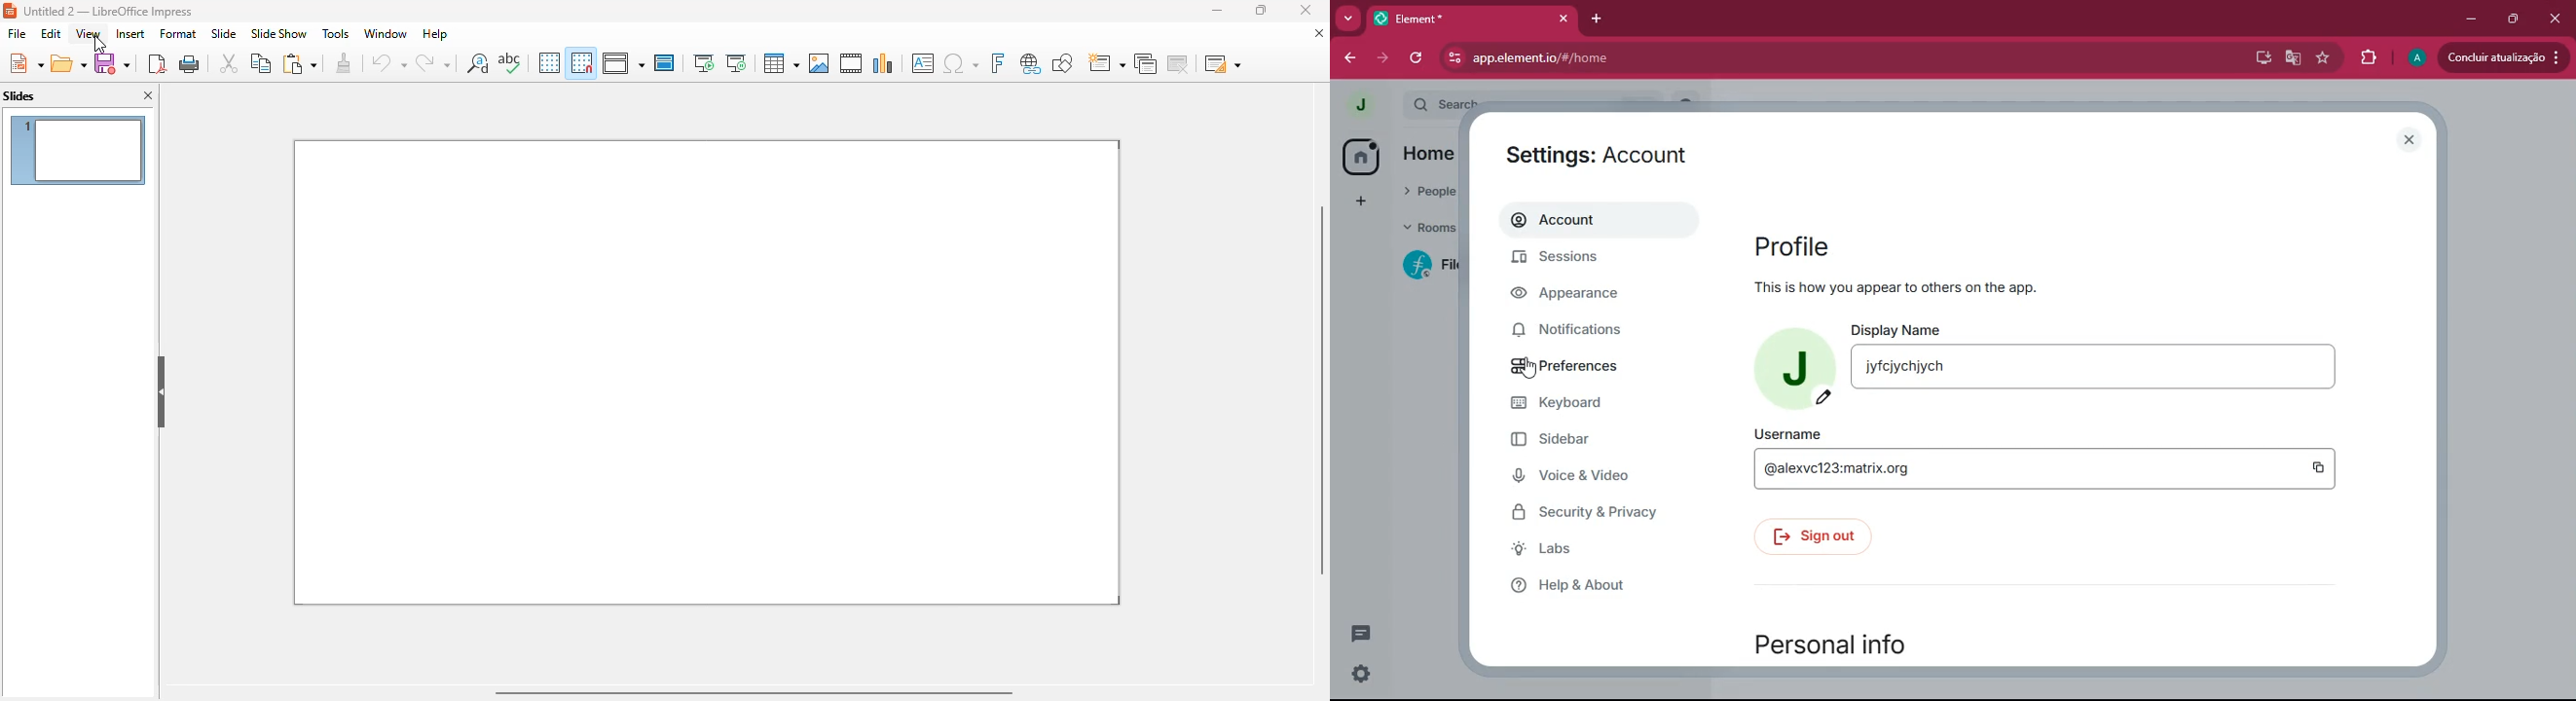 The width and height of the screenshot is (2576, 728). I want to click on start from first slide, so click(704, 62).